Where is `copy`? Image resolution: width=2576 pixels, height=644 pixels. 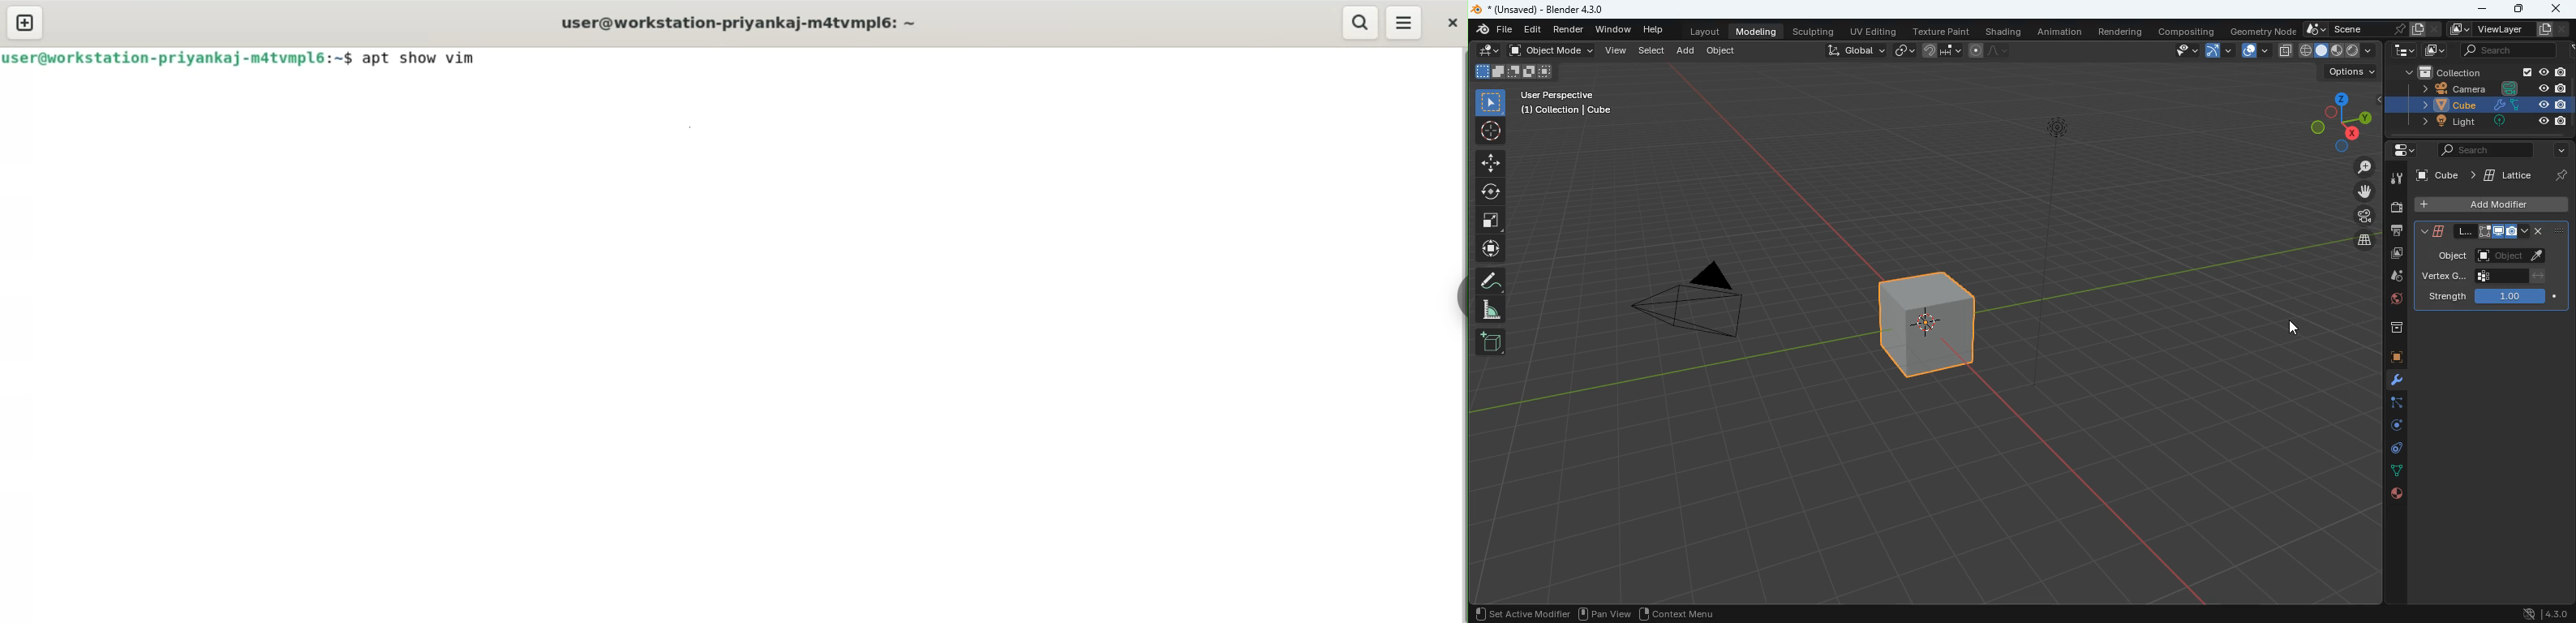
copy is located at coordinates (2255, 51).